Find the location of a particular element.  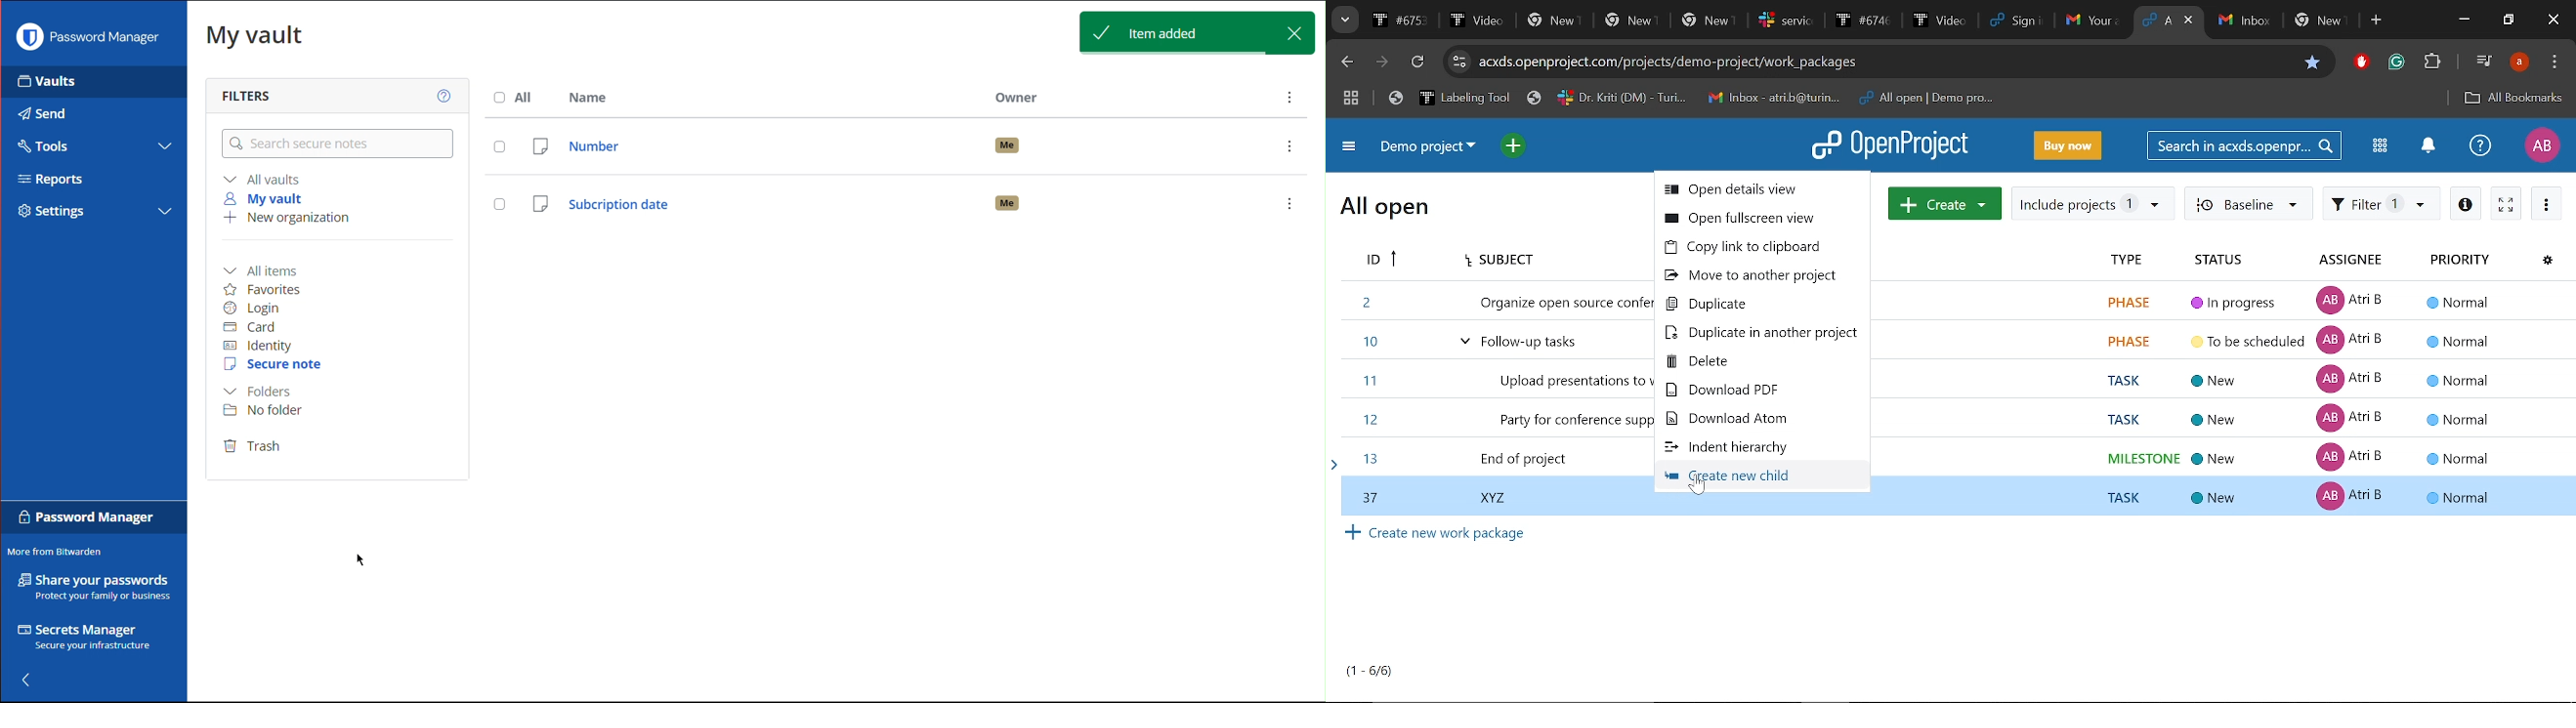

Add new tab is located at coordinates (2378, 21).